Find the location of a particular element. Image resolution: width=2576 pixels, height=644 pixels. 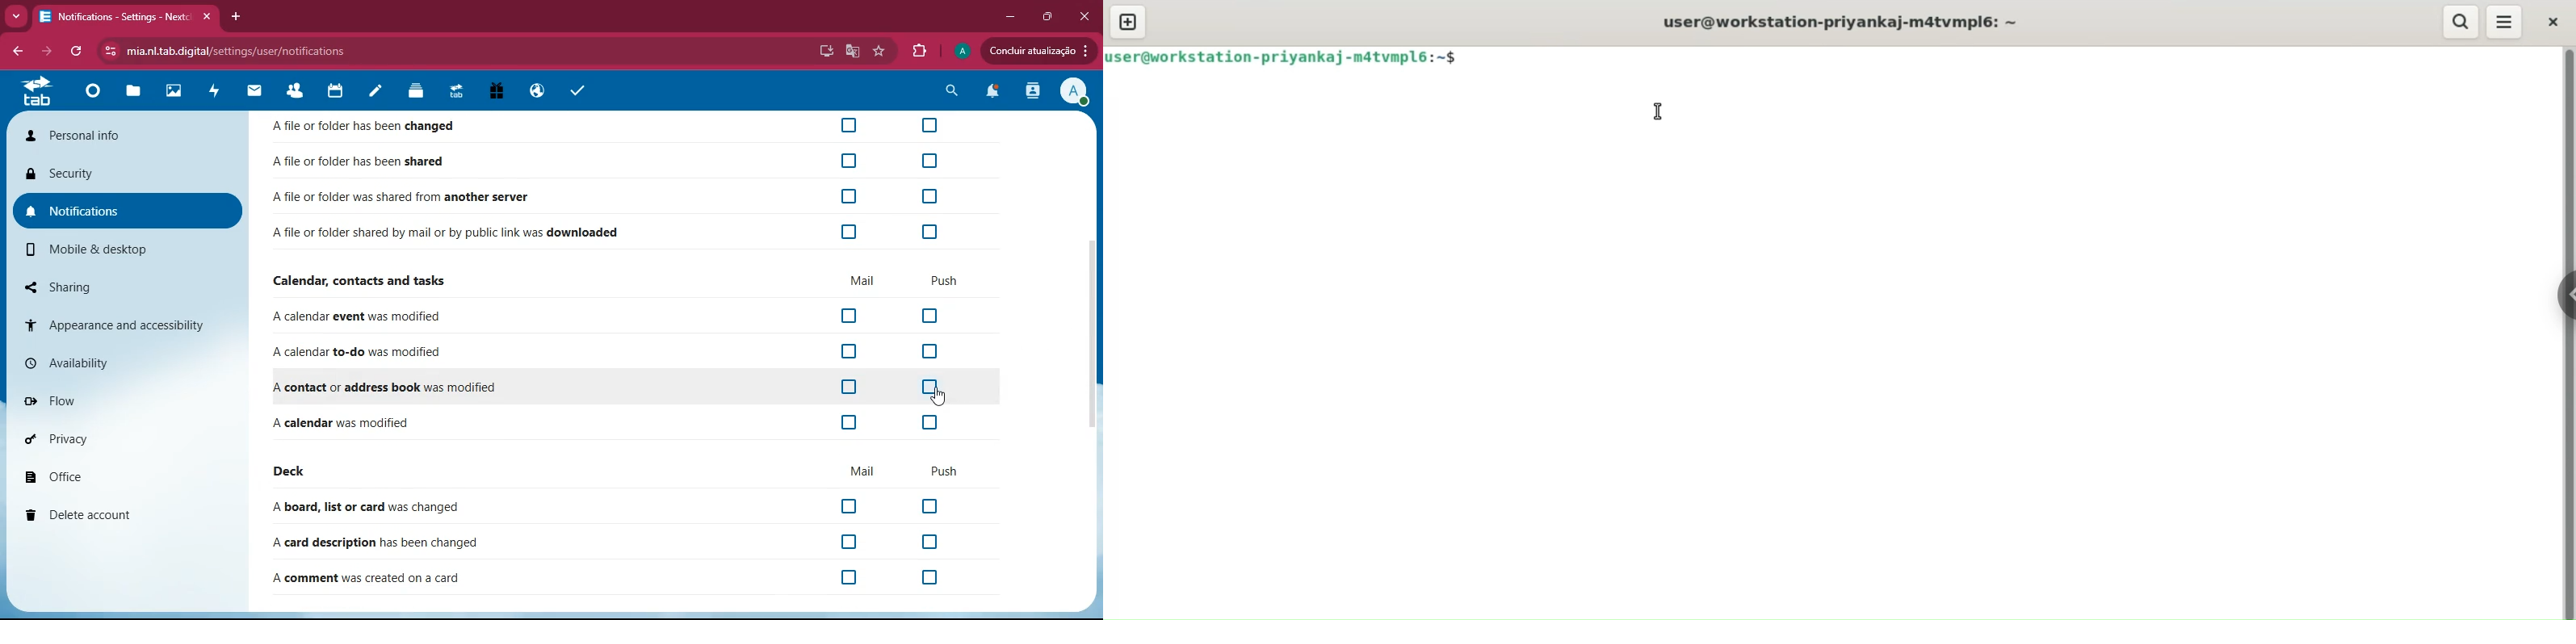

A file or folder has been shared is located at coordinates (359, 161).